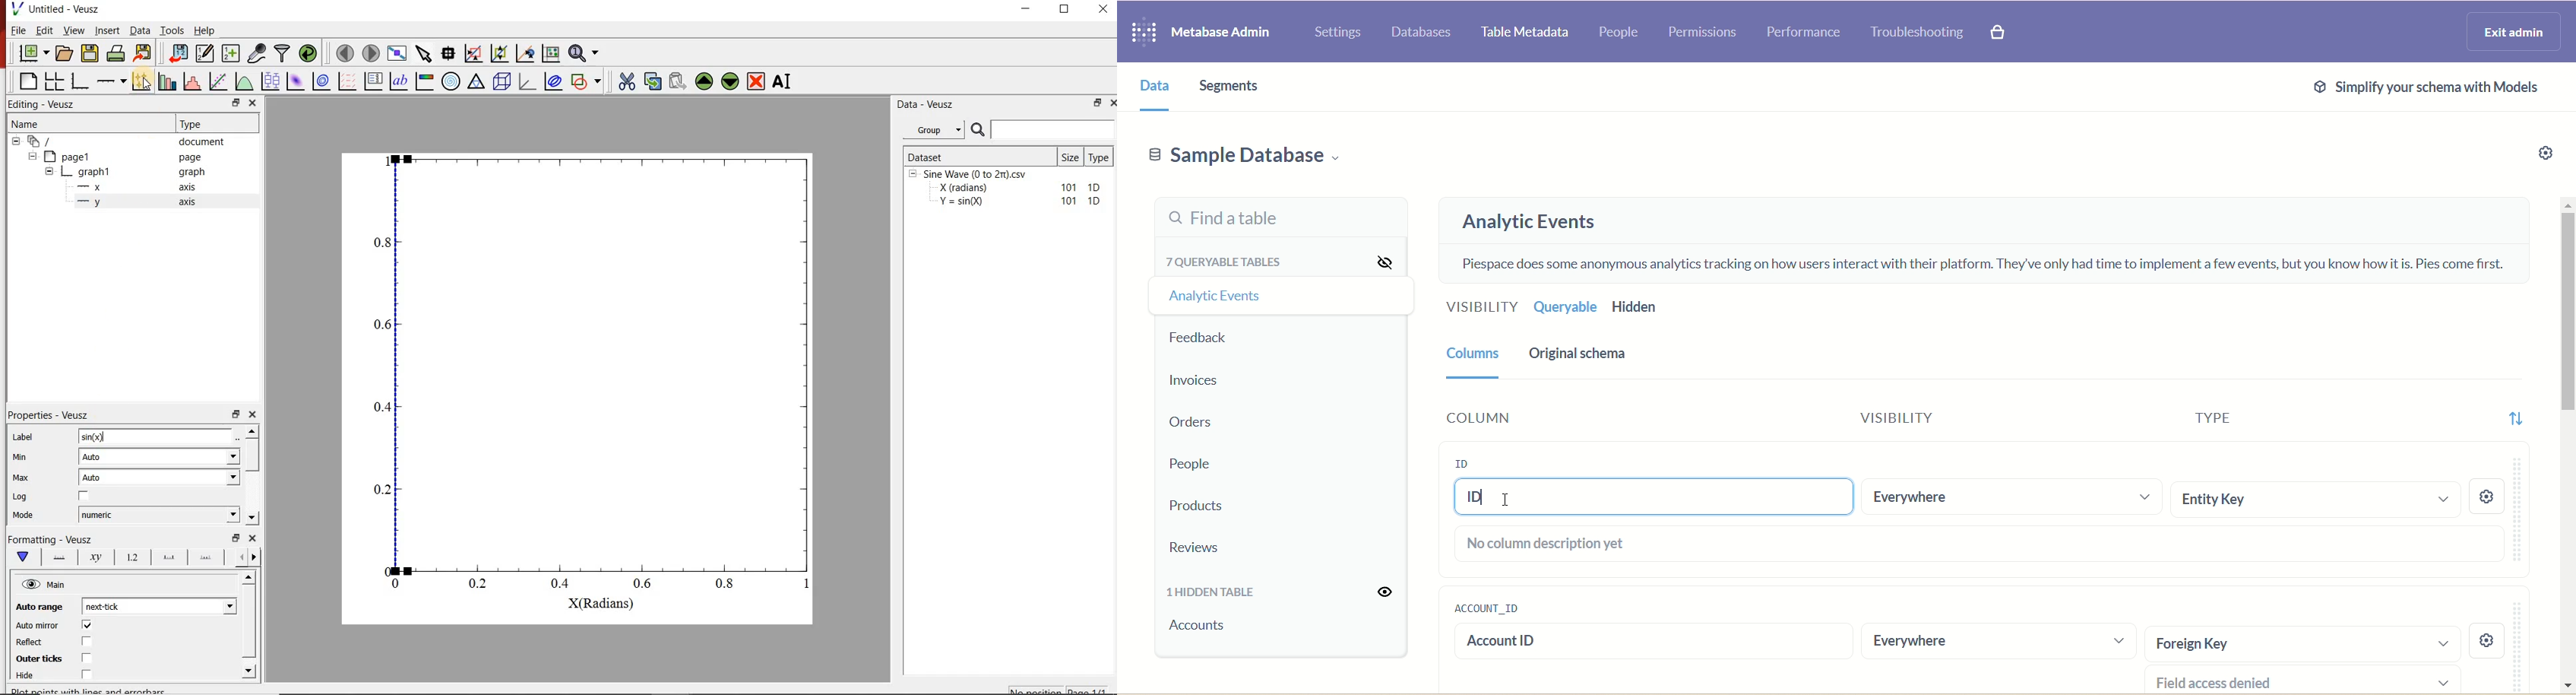  Describe the element at coordinates (236, 413) in the screenshot. I see `Min/Max` at that location.